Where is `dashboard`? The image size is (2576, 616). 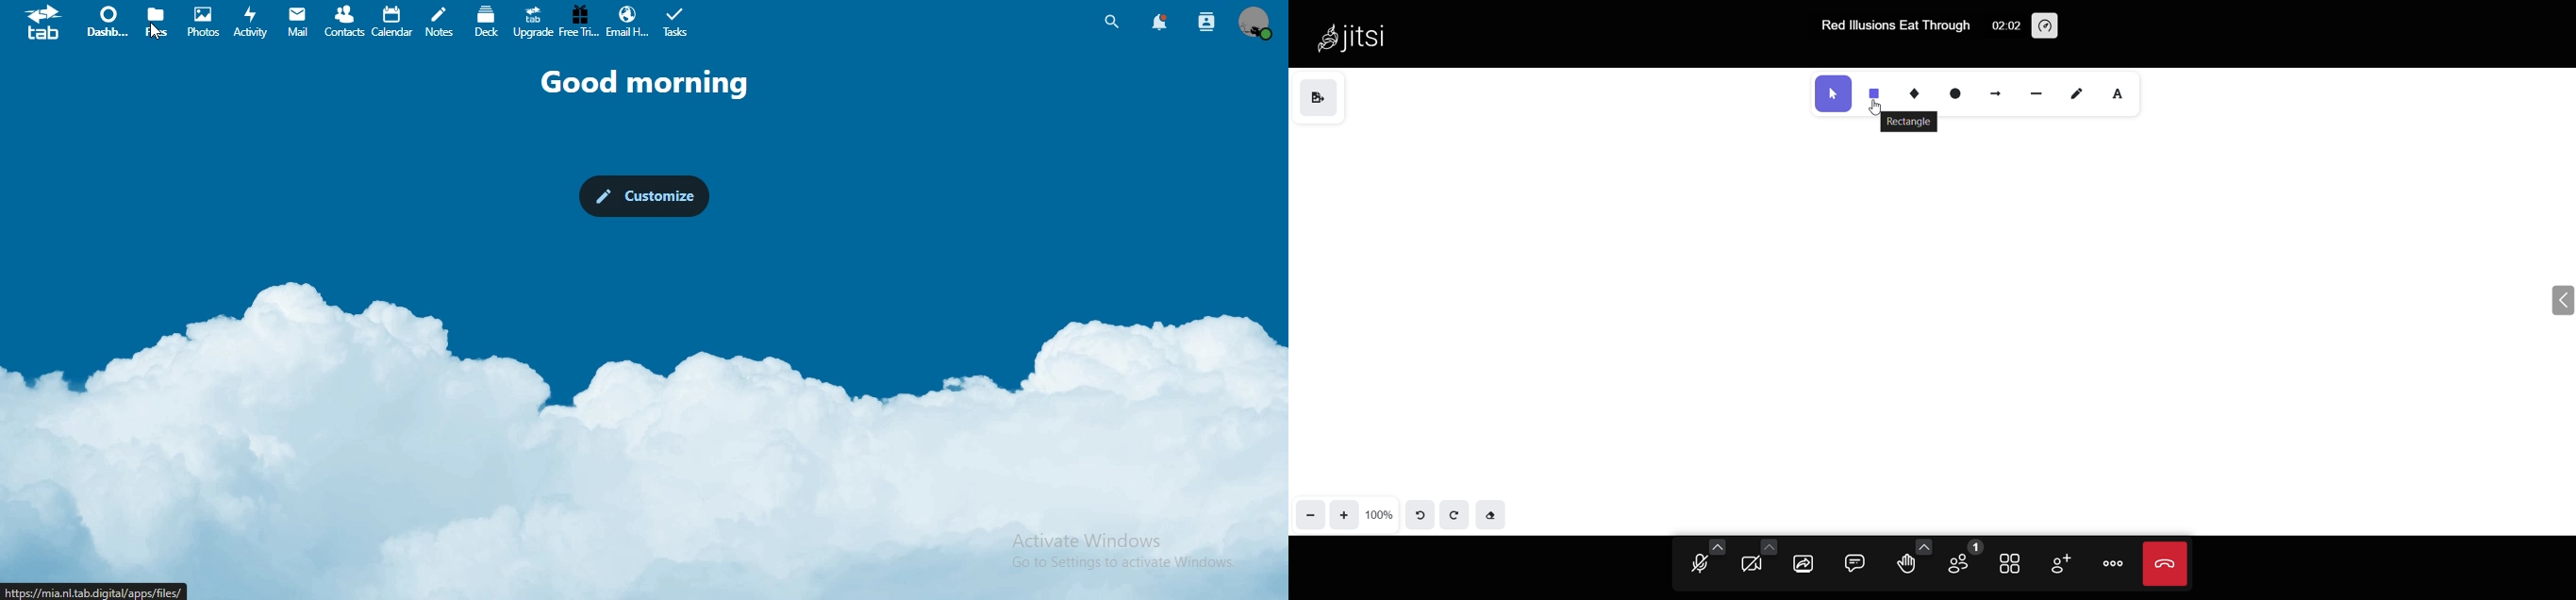 dashboard is located at coordinates (108, 25).